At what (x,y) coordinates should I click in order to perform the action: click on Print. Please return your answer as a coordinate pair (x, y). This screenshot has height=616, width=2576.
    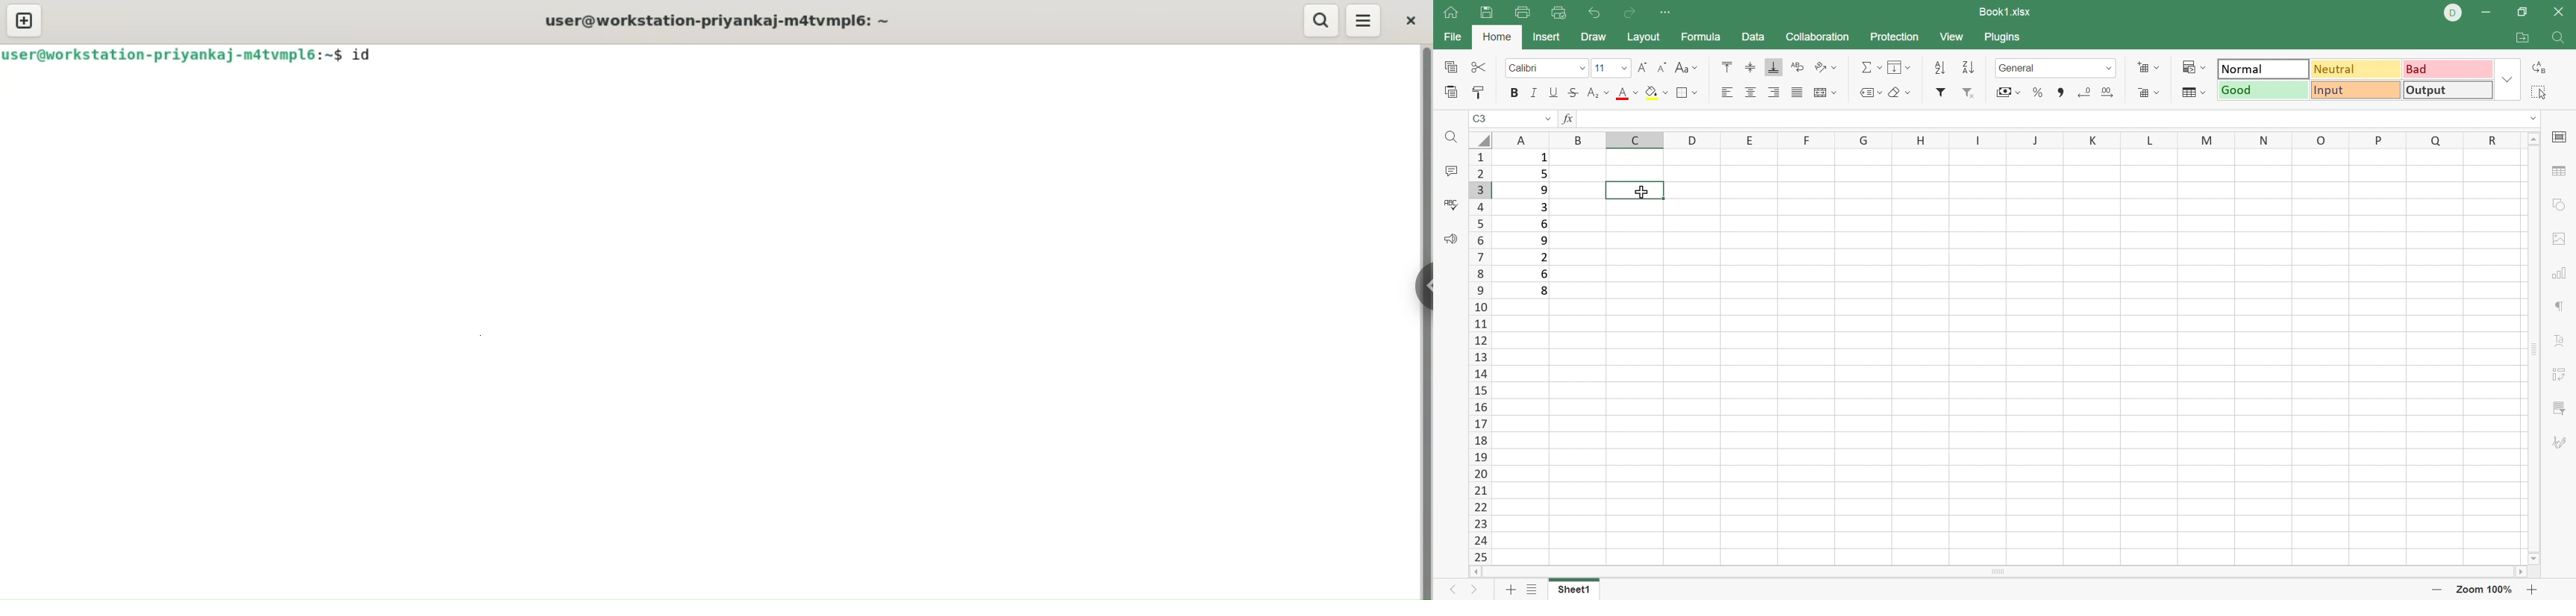
    Looking at the image, I should click on (1523, 12).